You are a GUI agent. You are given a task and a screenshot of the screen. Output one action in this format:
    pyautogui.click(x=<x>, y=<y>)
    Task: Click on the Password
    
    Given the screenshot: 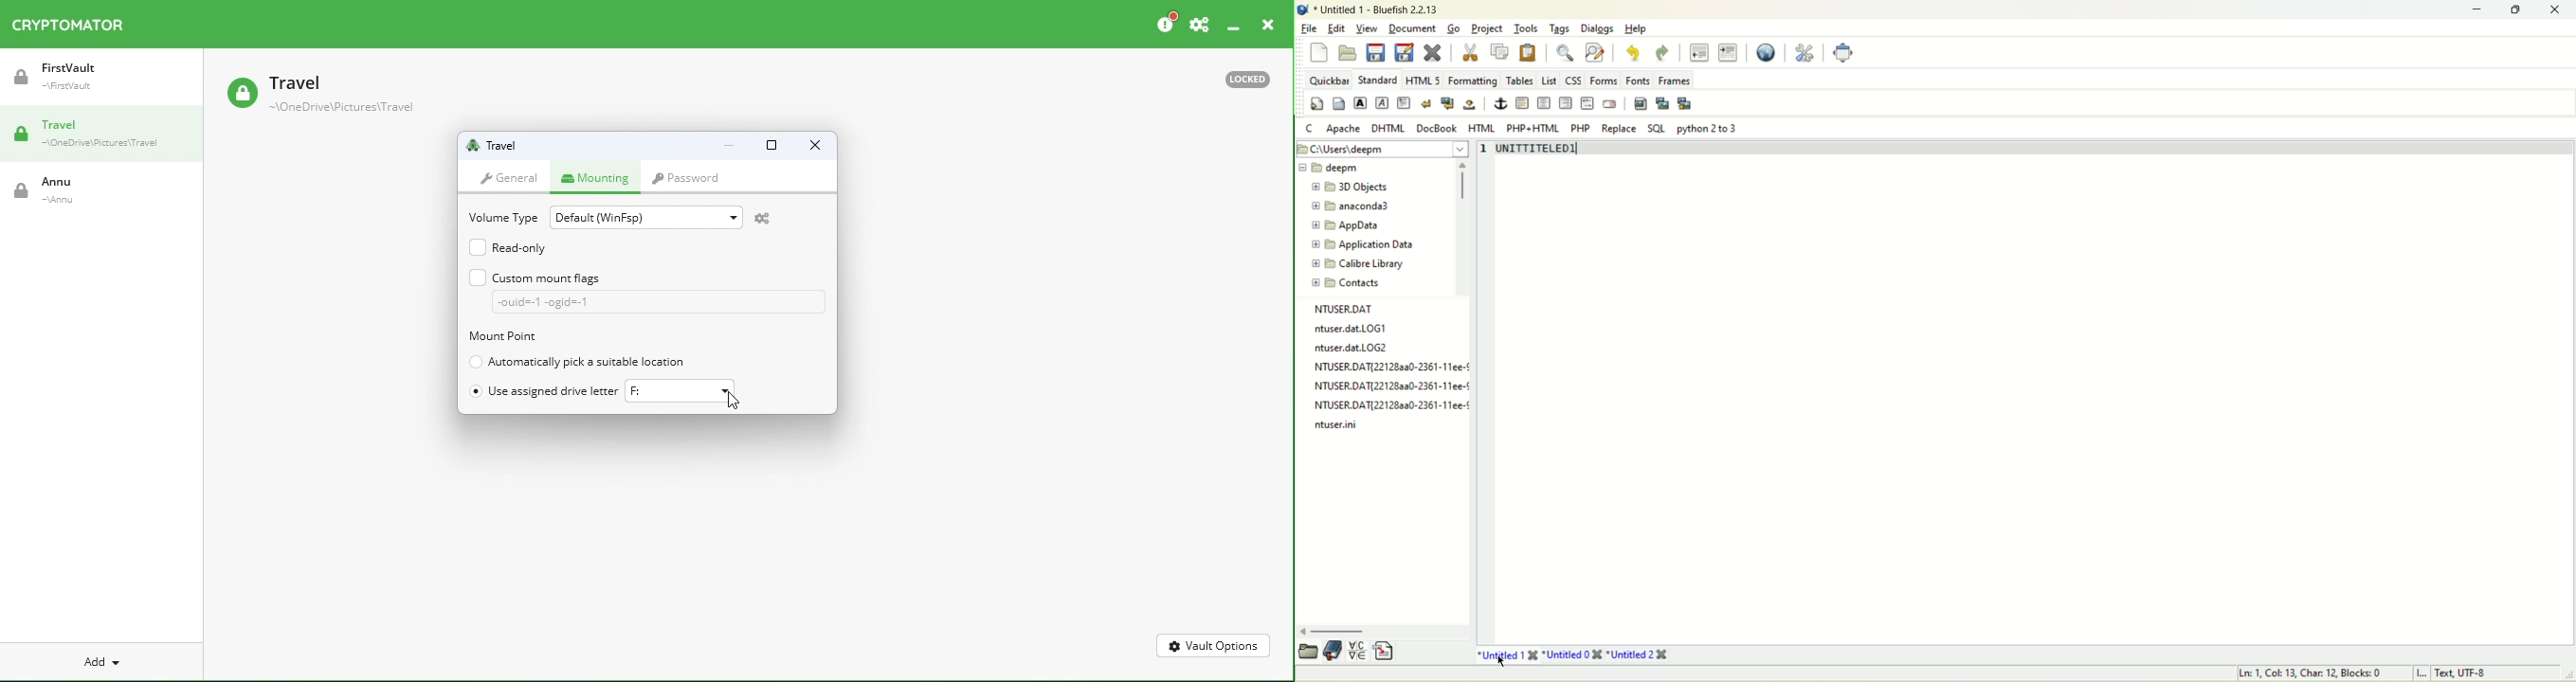 What is the action you would take?
    pyautogui.click(x=691, y=178)
    